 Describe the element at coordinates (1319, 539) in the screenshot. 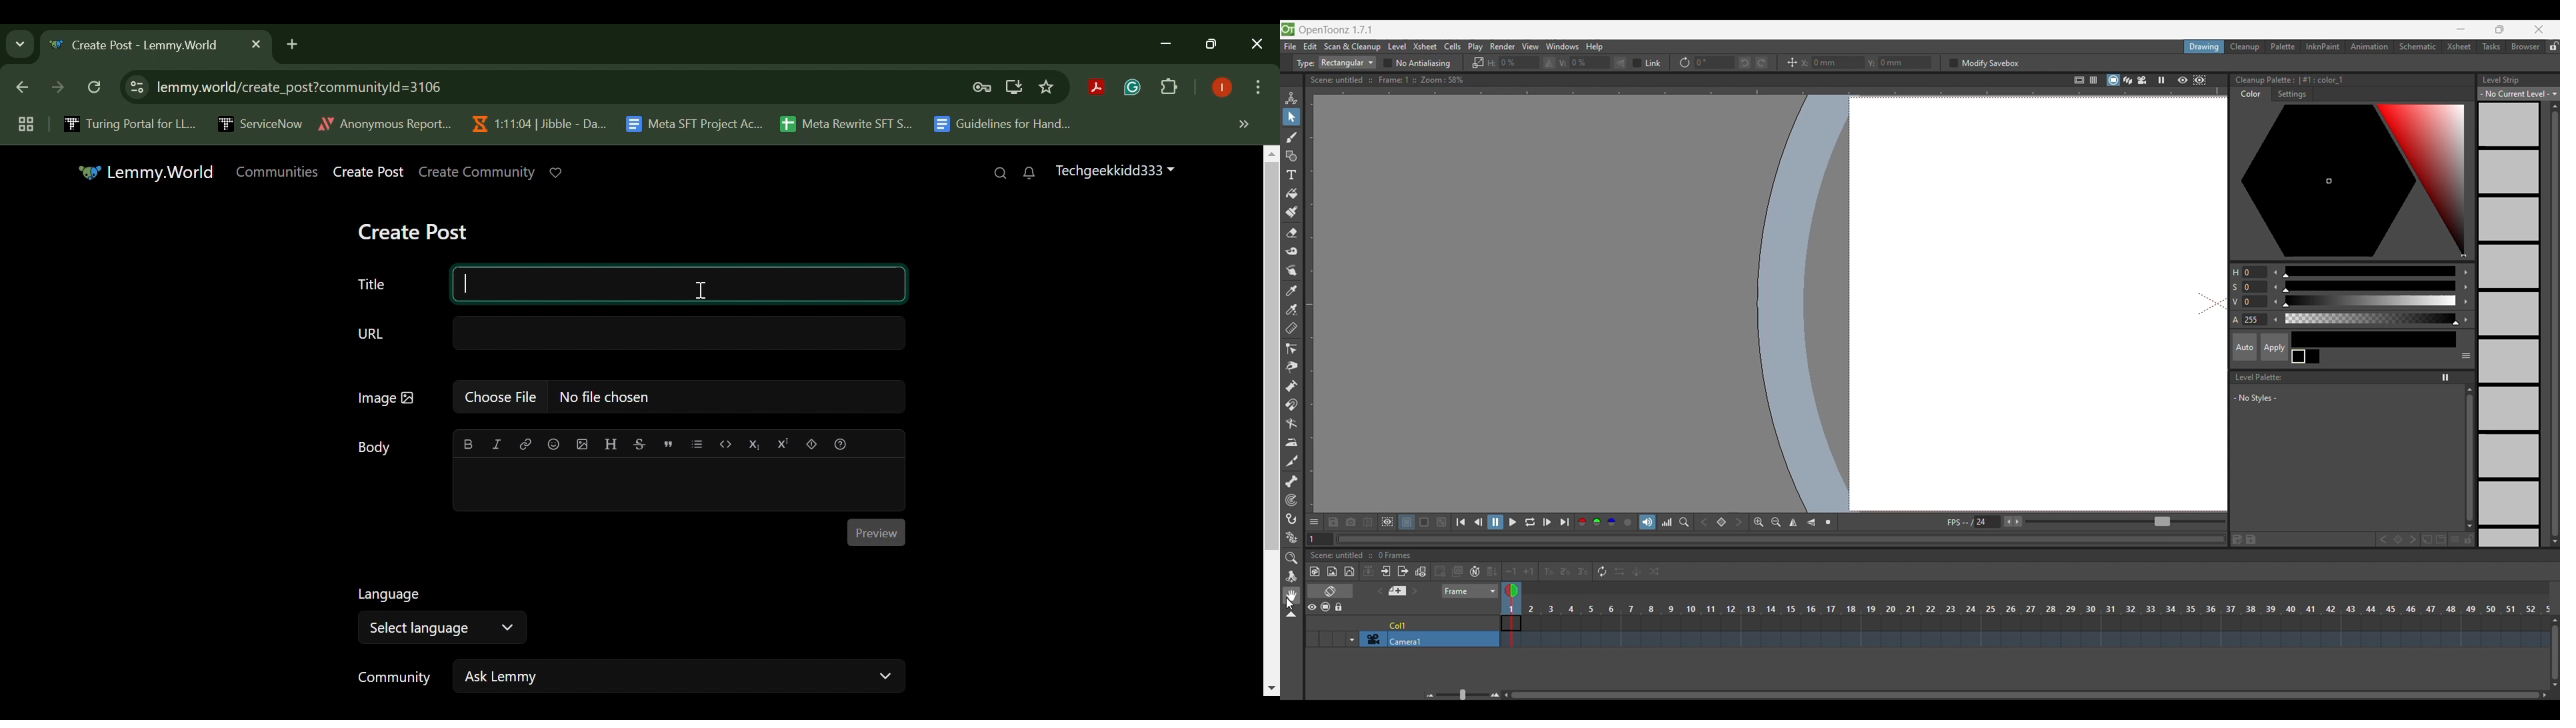

I see `Current frame` at that location.